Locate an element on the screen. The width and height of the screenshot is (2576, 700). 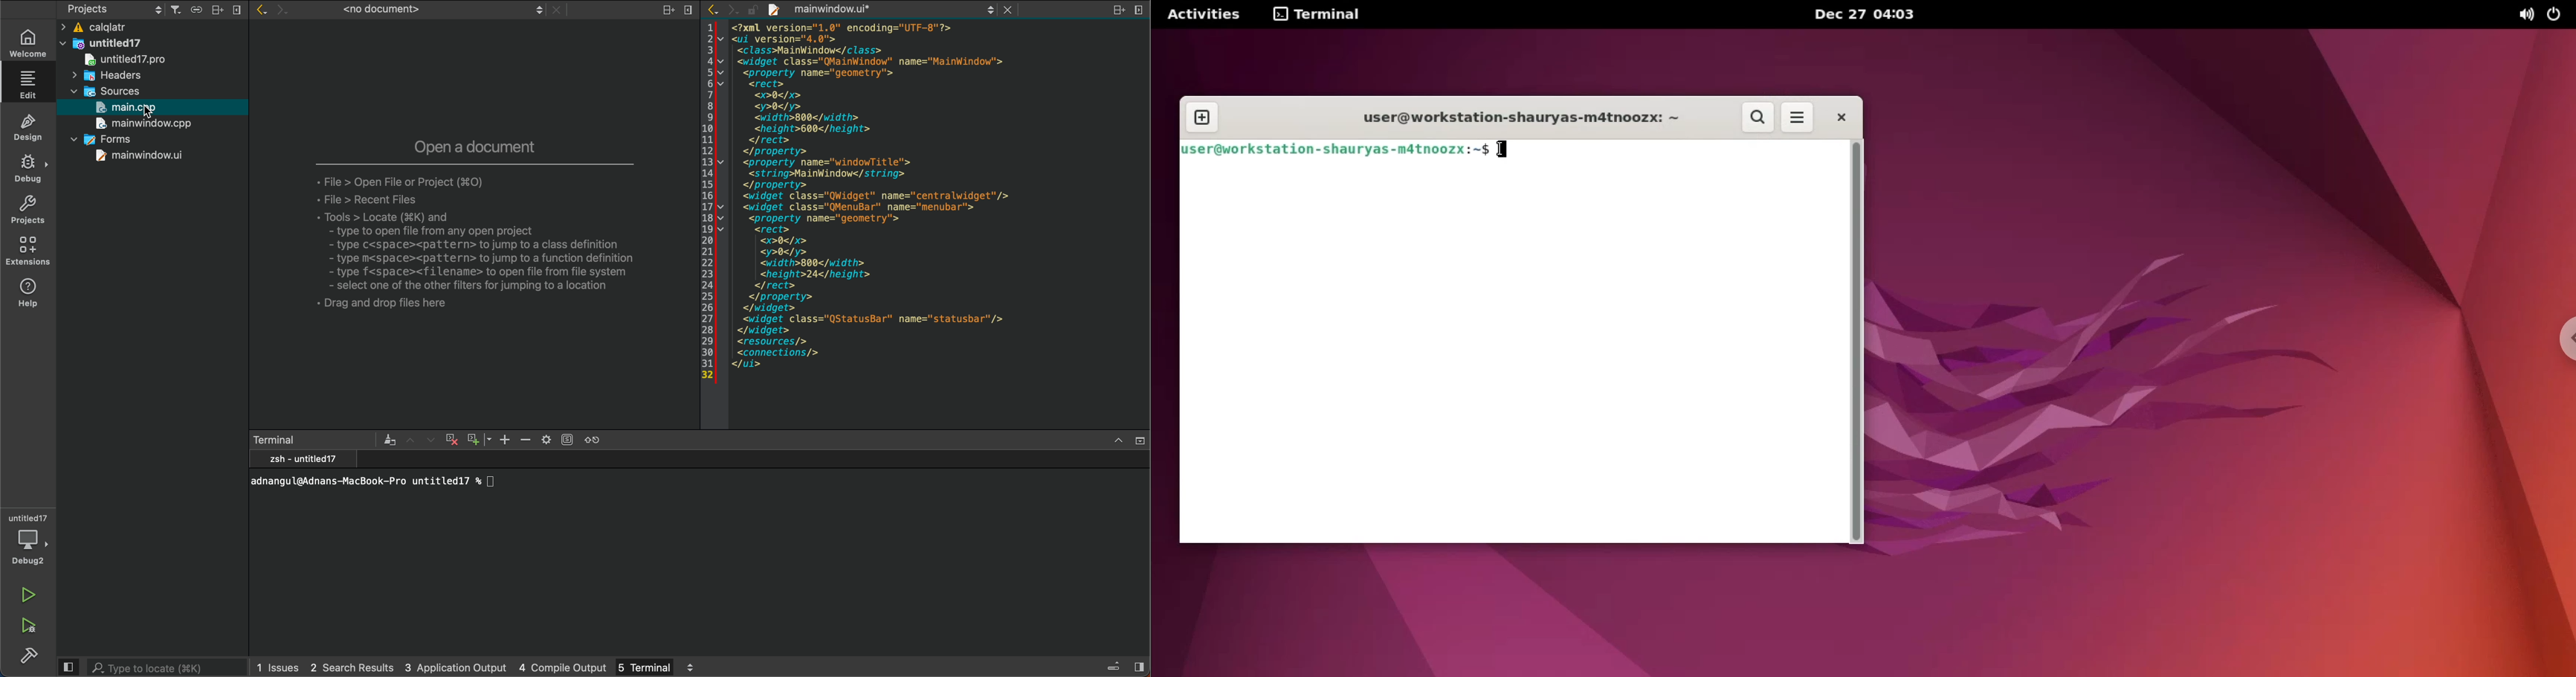
search is located at coordinates (169, 667).